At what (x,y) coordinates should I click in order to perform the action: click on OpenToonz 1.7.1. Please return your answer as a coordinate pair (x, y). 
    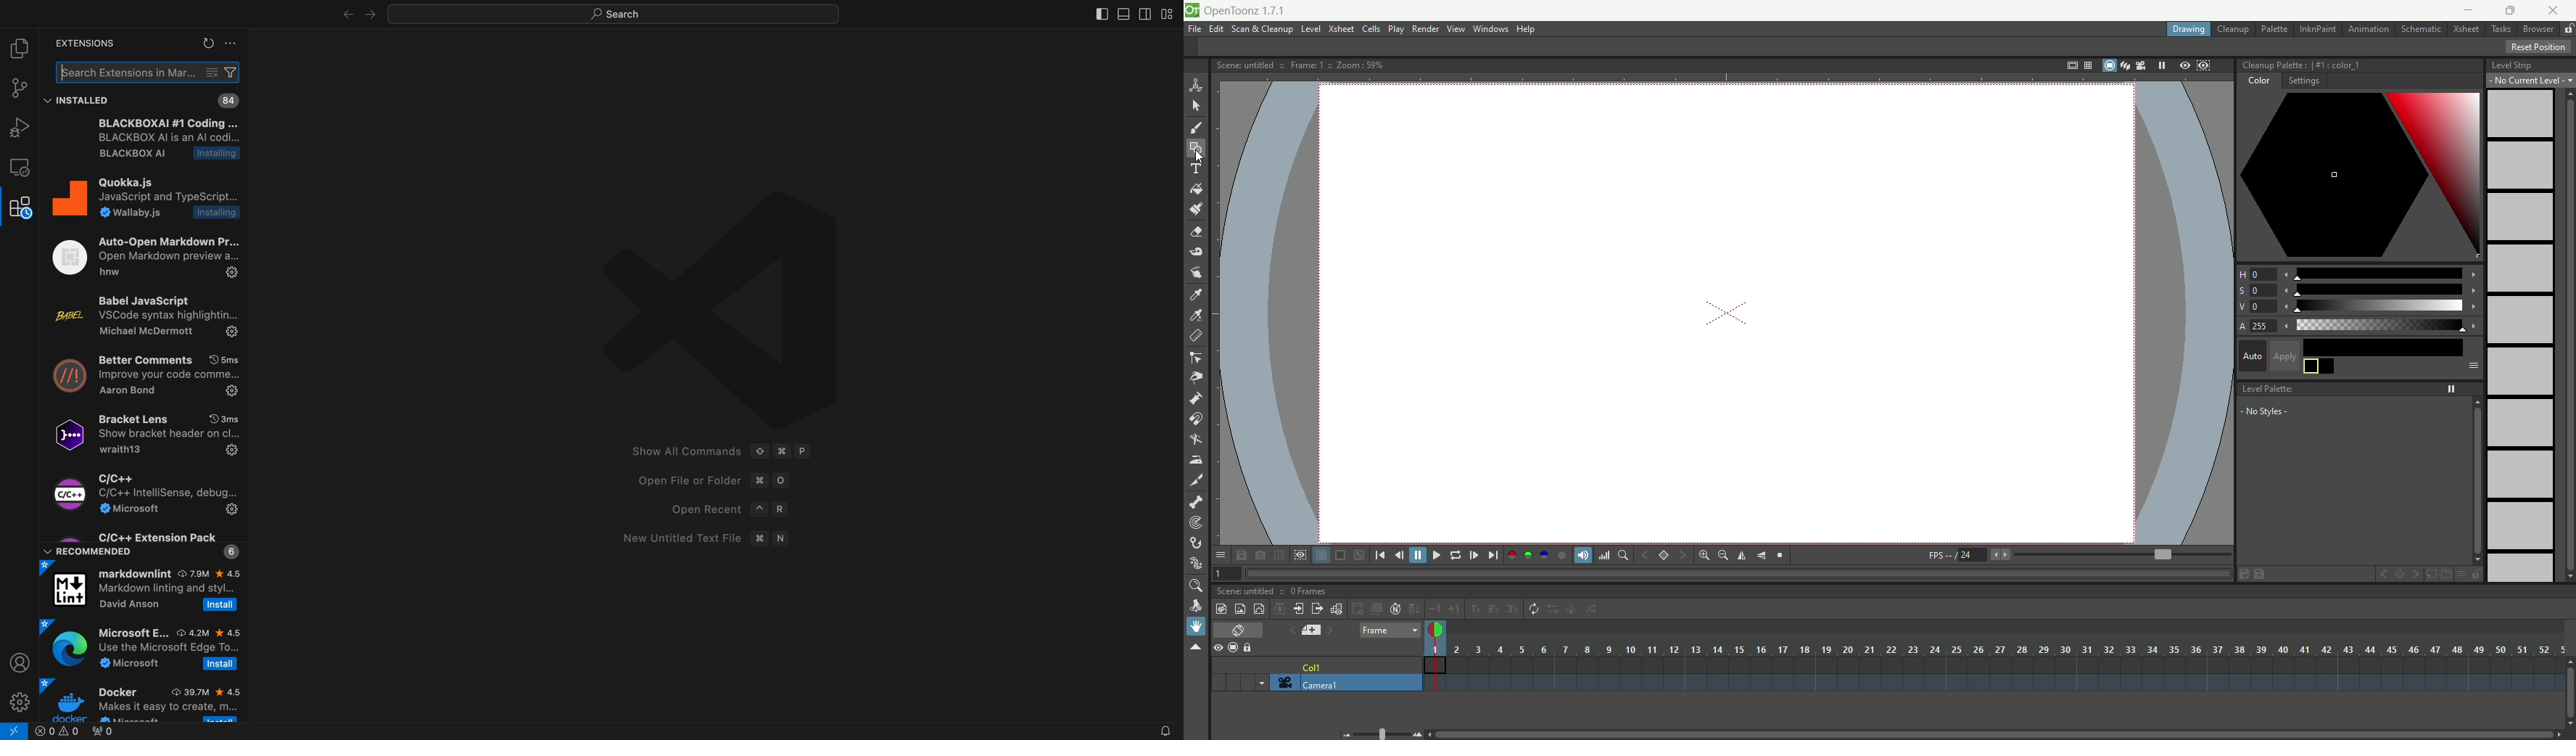
    Looking at the image, I should click on (1247, 12).